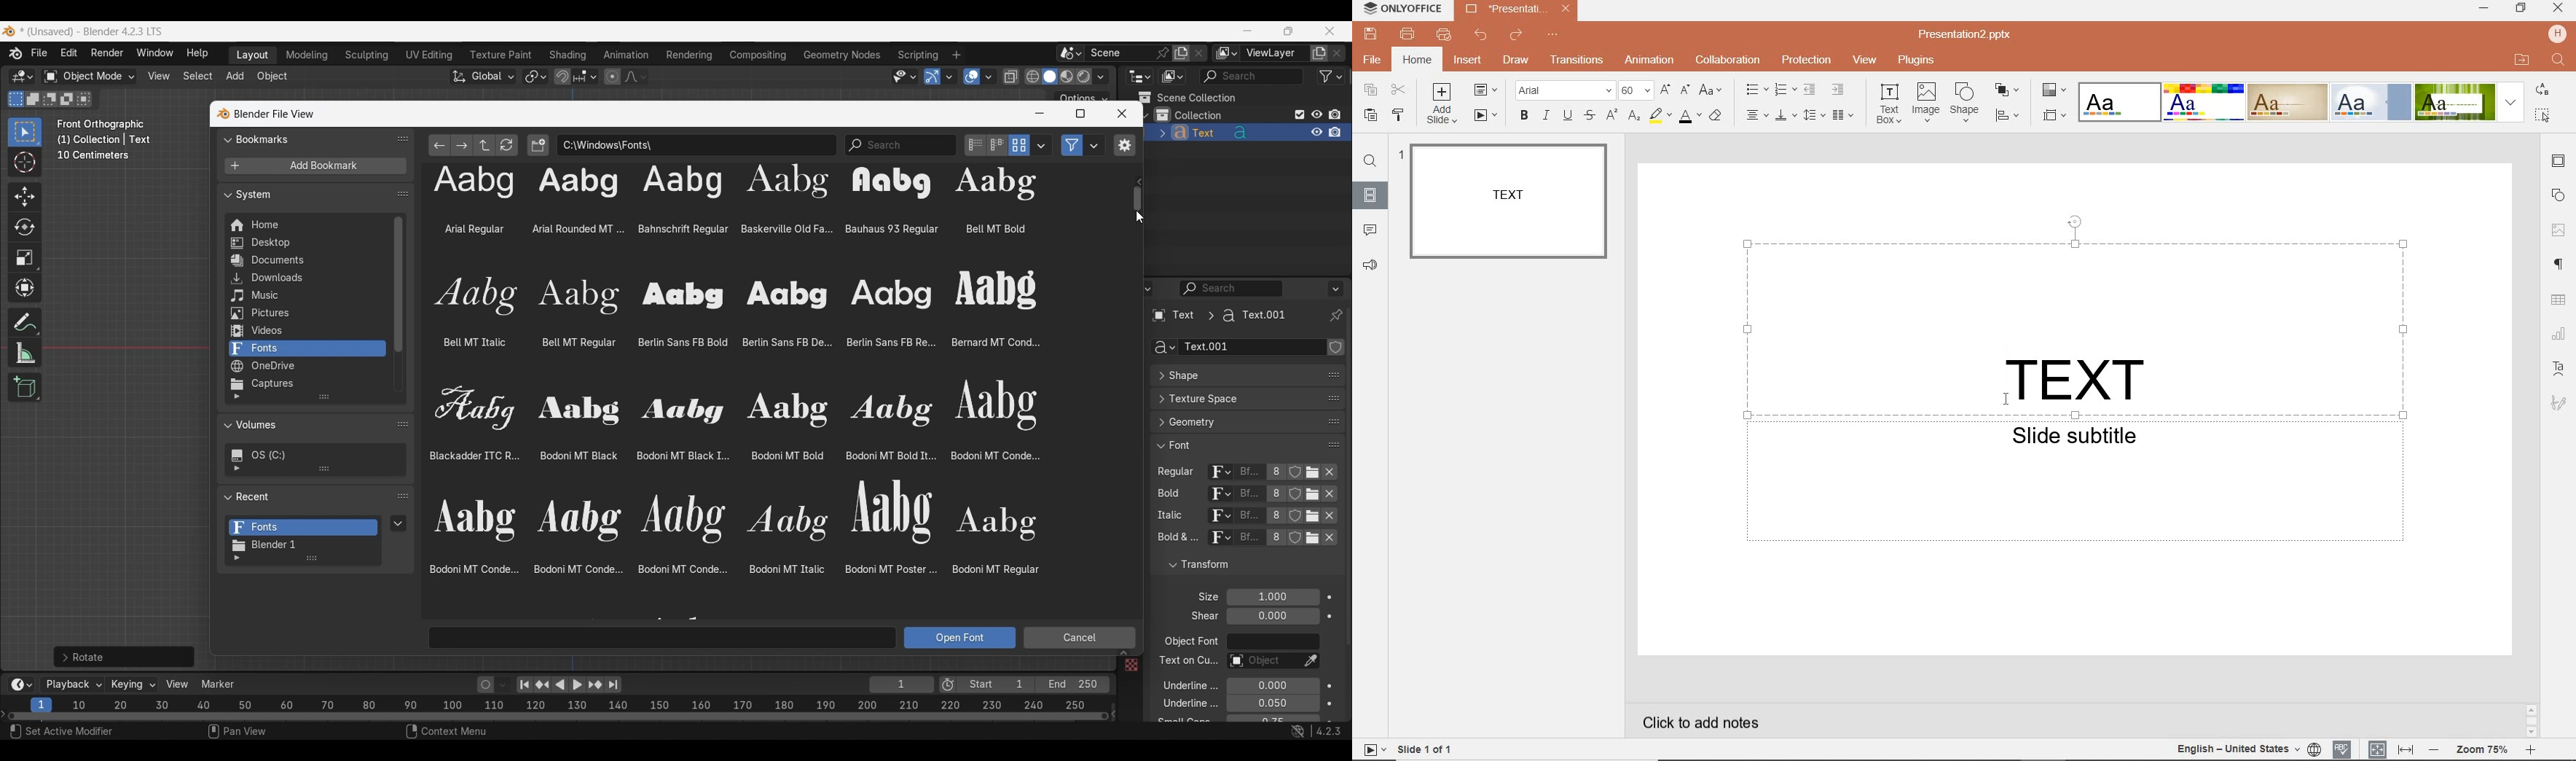 Image resolution: width=2576 pixels, height=784 pixels. Describe the element at coordinates (1372, 749) in the screenshot. I see `star slide show` at that location.